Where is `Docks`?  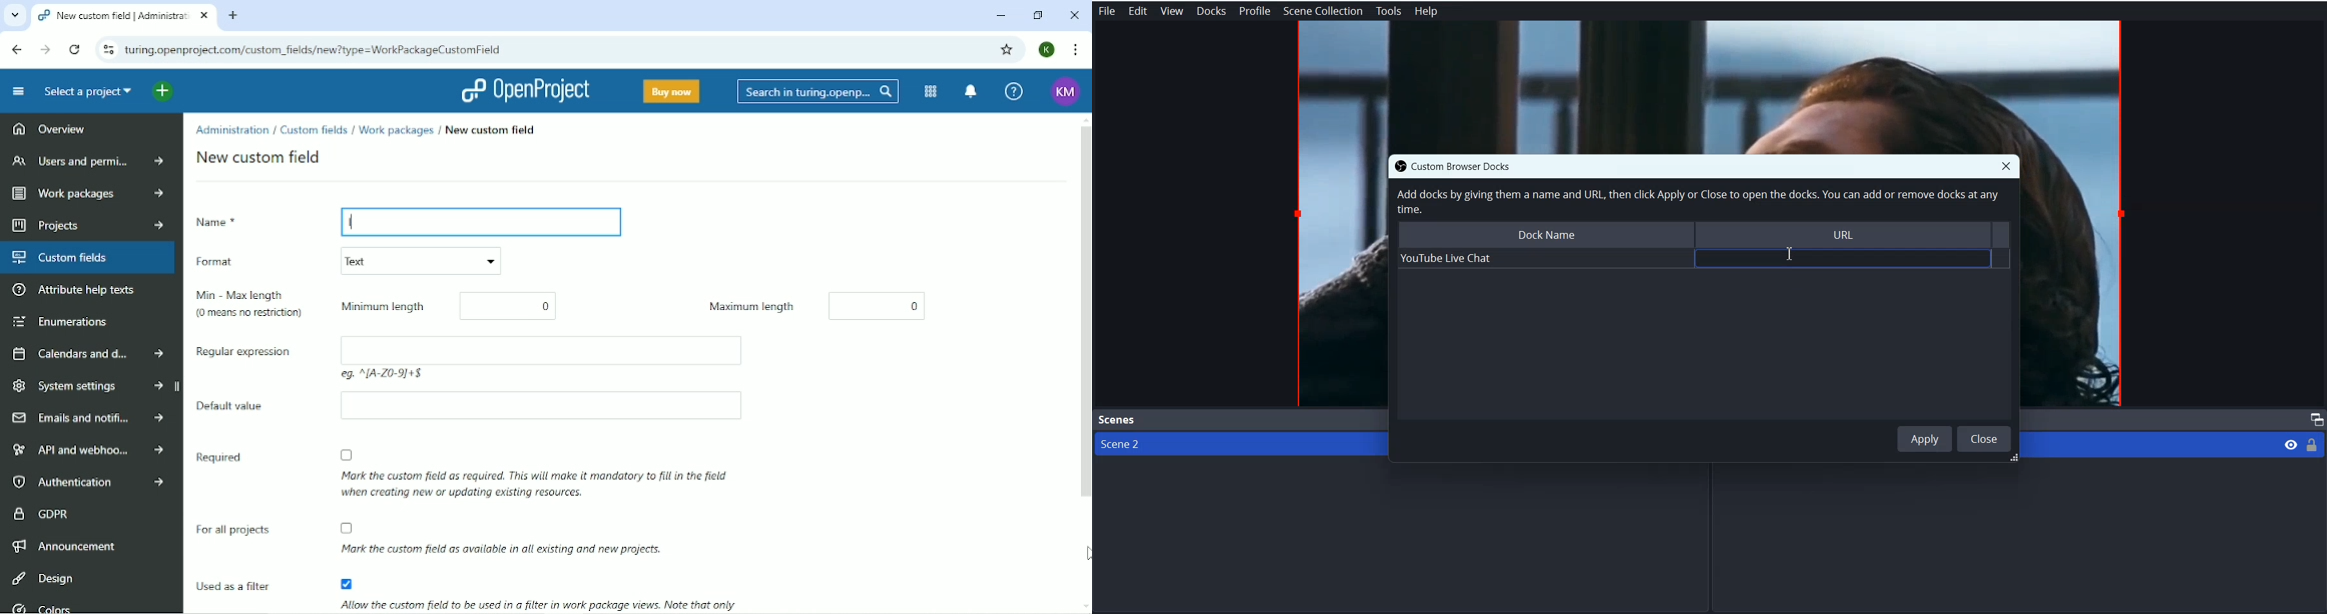
Docks is located at coordinates (1211, 11).